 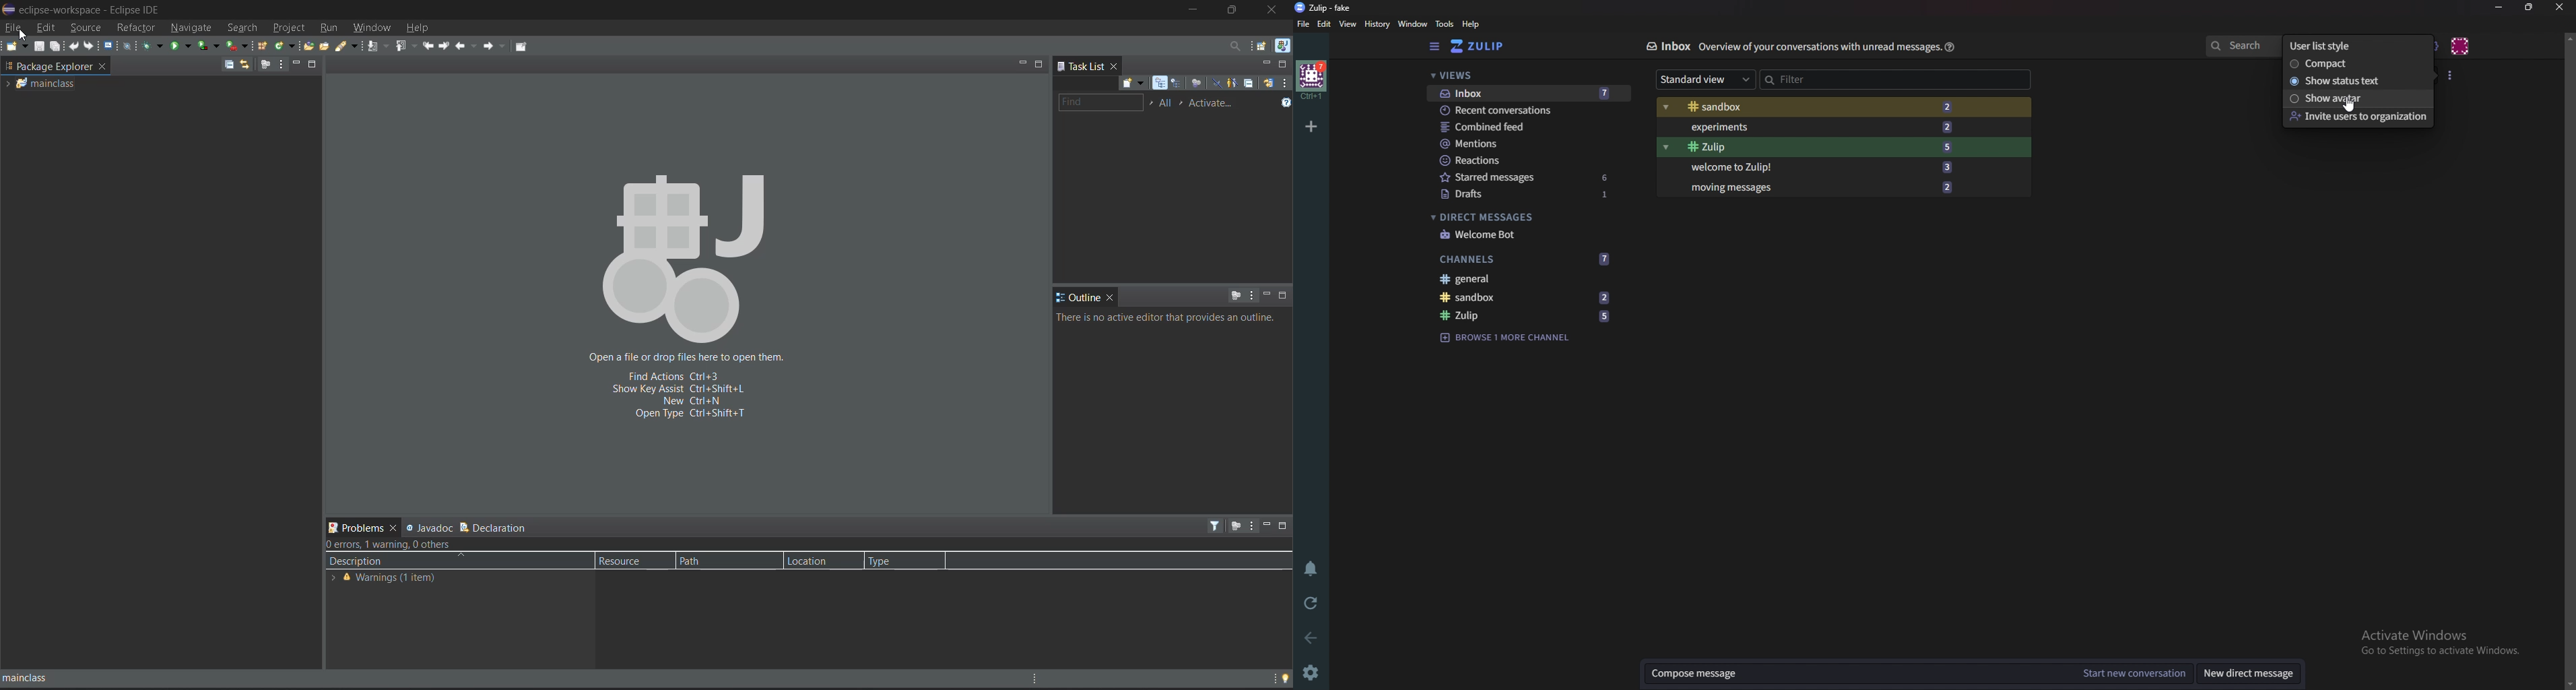 I want to click on maximize, so click(x=1040, y=63).